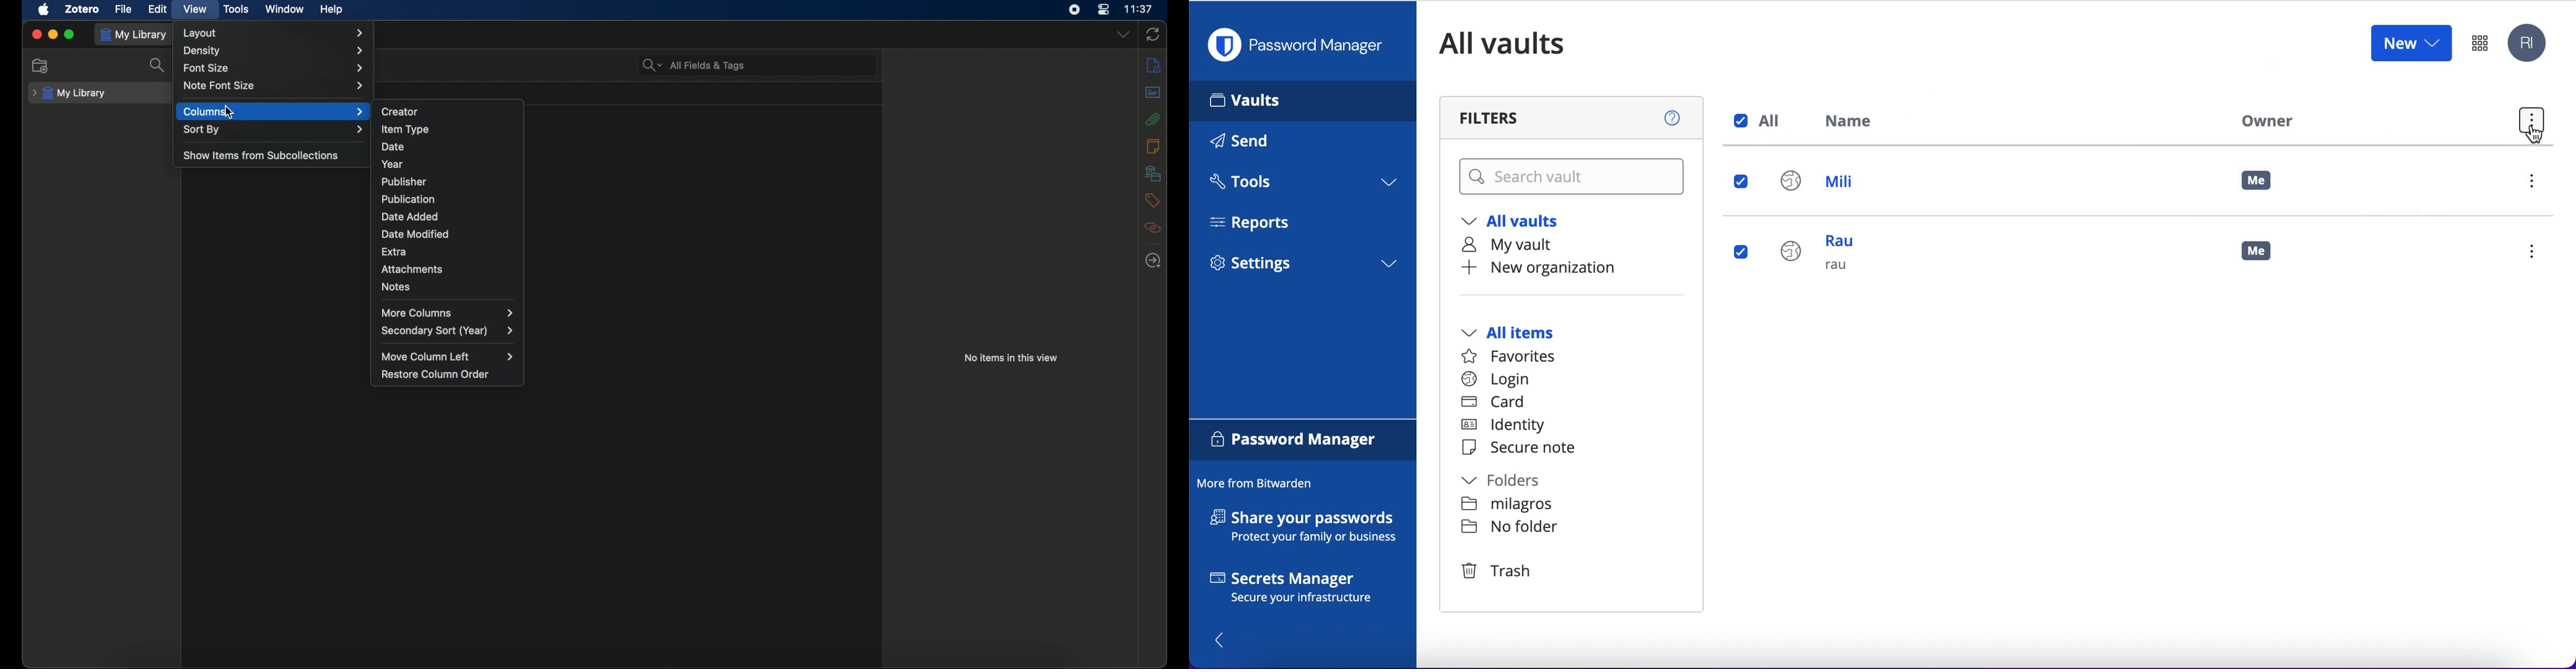 Image resolution: width=2576 pixels, height=672 pixels. What do you see at coordinates (1140, 9) in the screenshot?
I see `time` at bounding box center [1140, 9].